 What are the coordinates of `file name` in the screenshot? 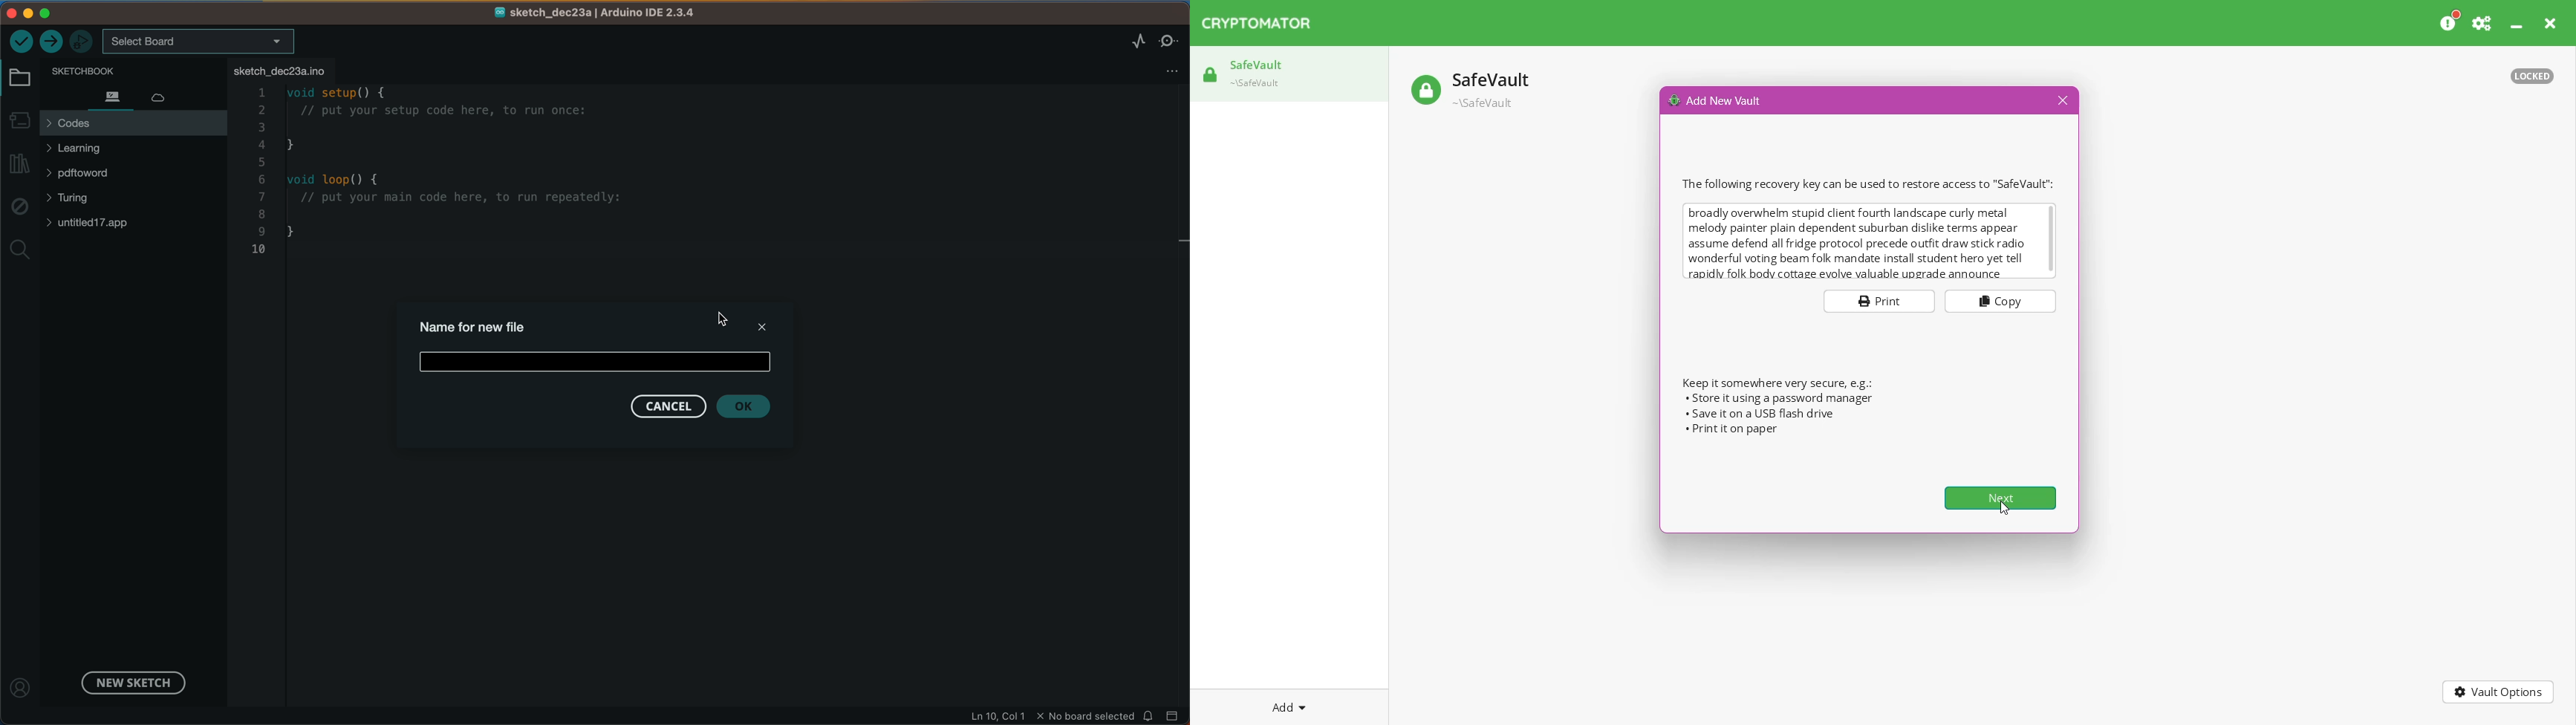 It's located at (596, 13).